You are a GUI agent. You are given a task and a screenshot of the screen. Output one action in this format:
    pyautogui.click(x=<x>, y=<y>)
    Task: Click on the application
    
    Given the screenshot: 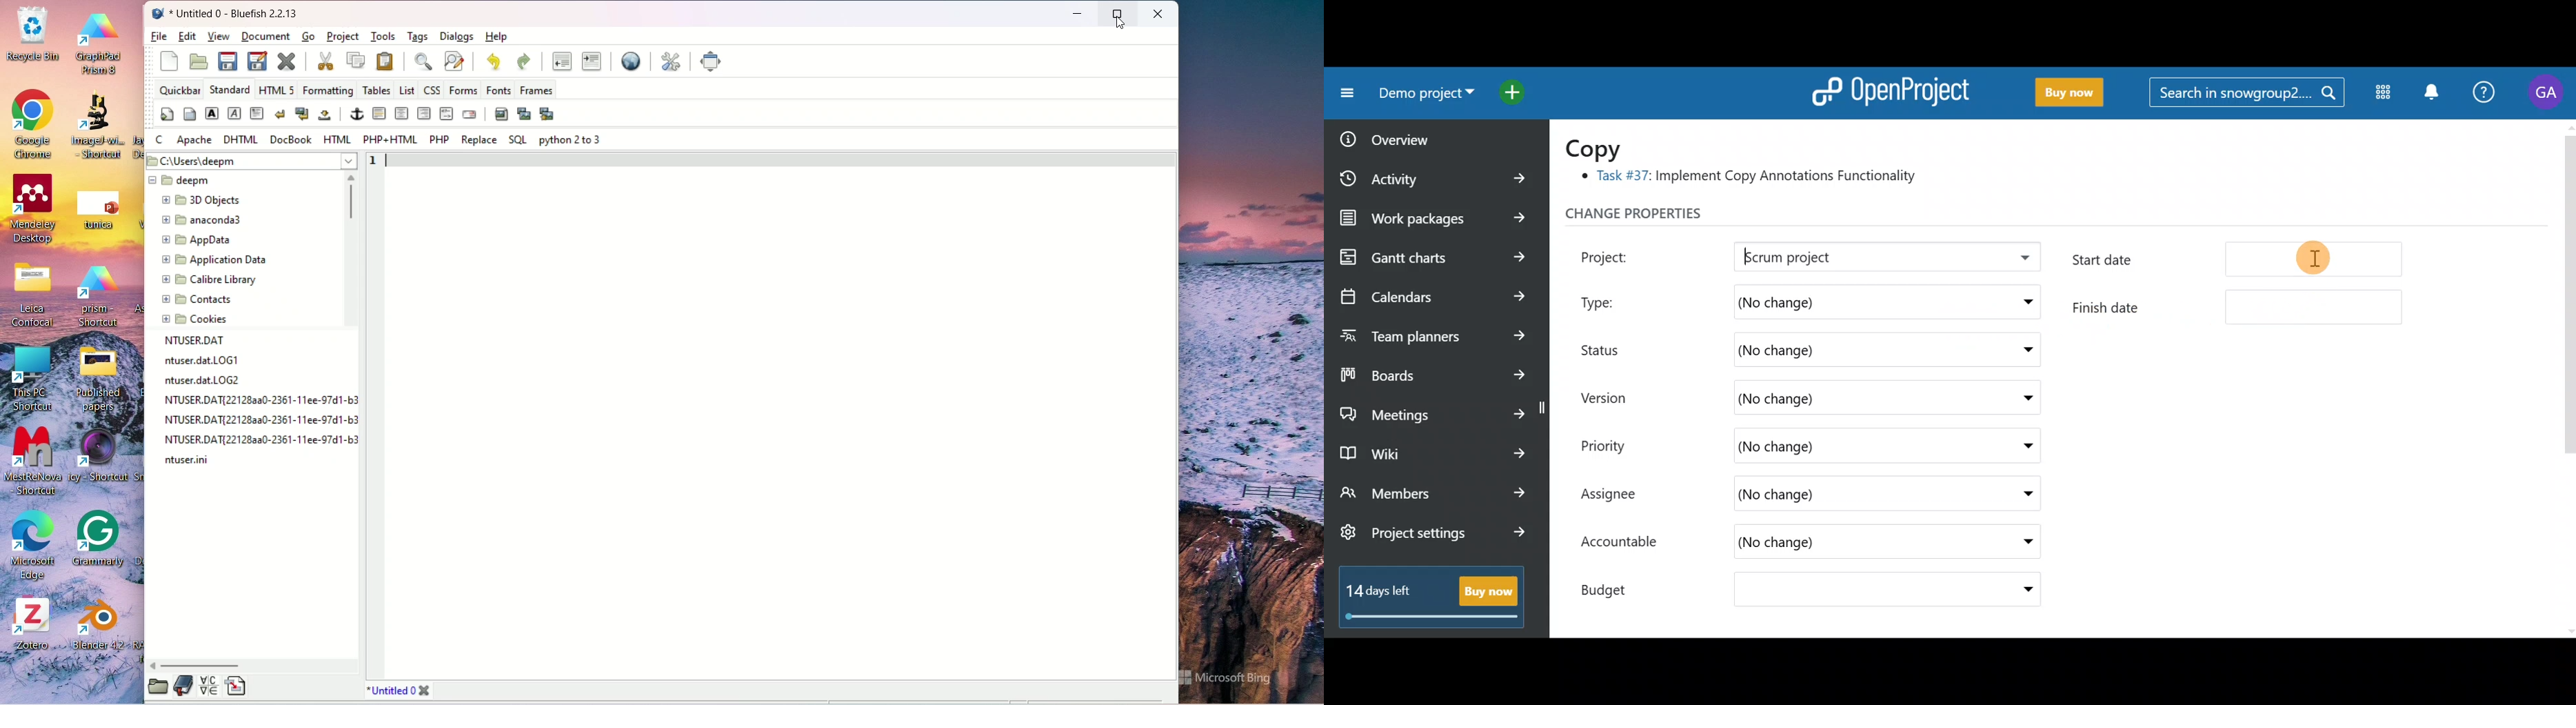 What is the action you would take?
    pyautogui.click(x=212, y=261)
    